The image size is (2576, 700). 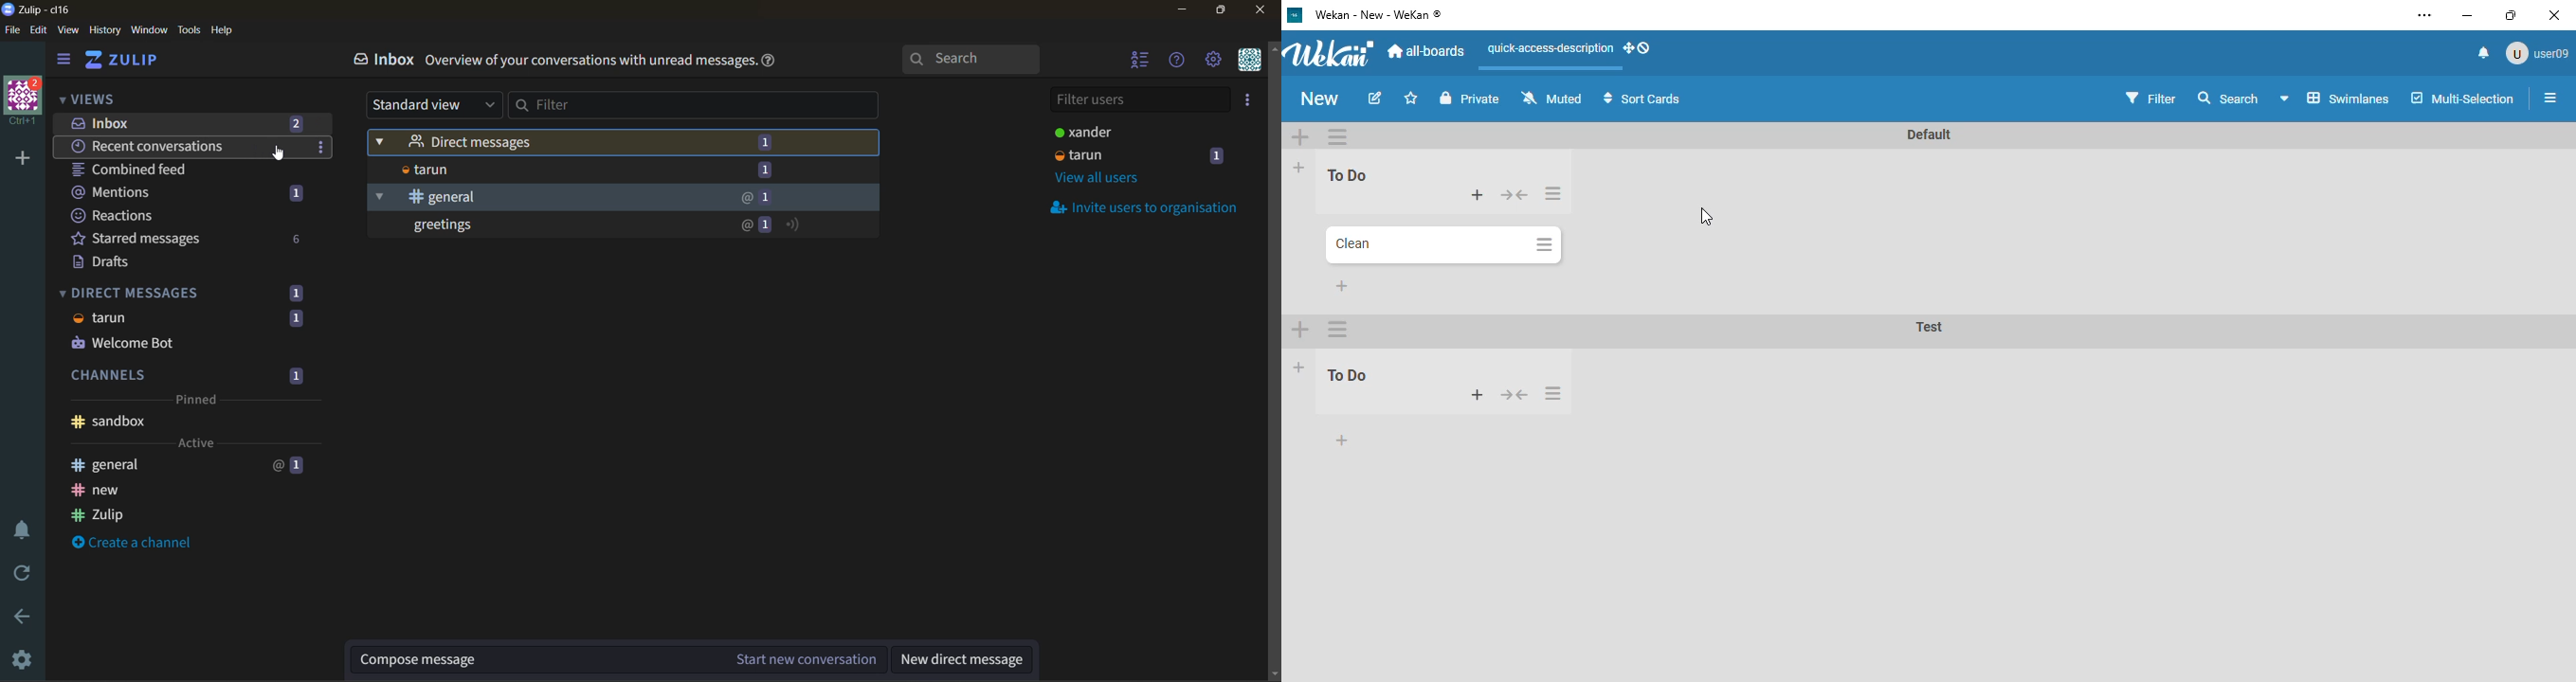 What do you see at coordinates (1250, 103) in the screenshot?
I see `invite users to organisation` at bounding box center [1250, 103].